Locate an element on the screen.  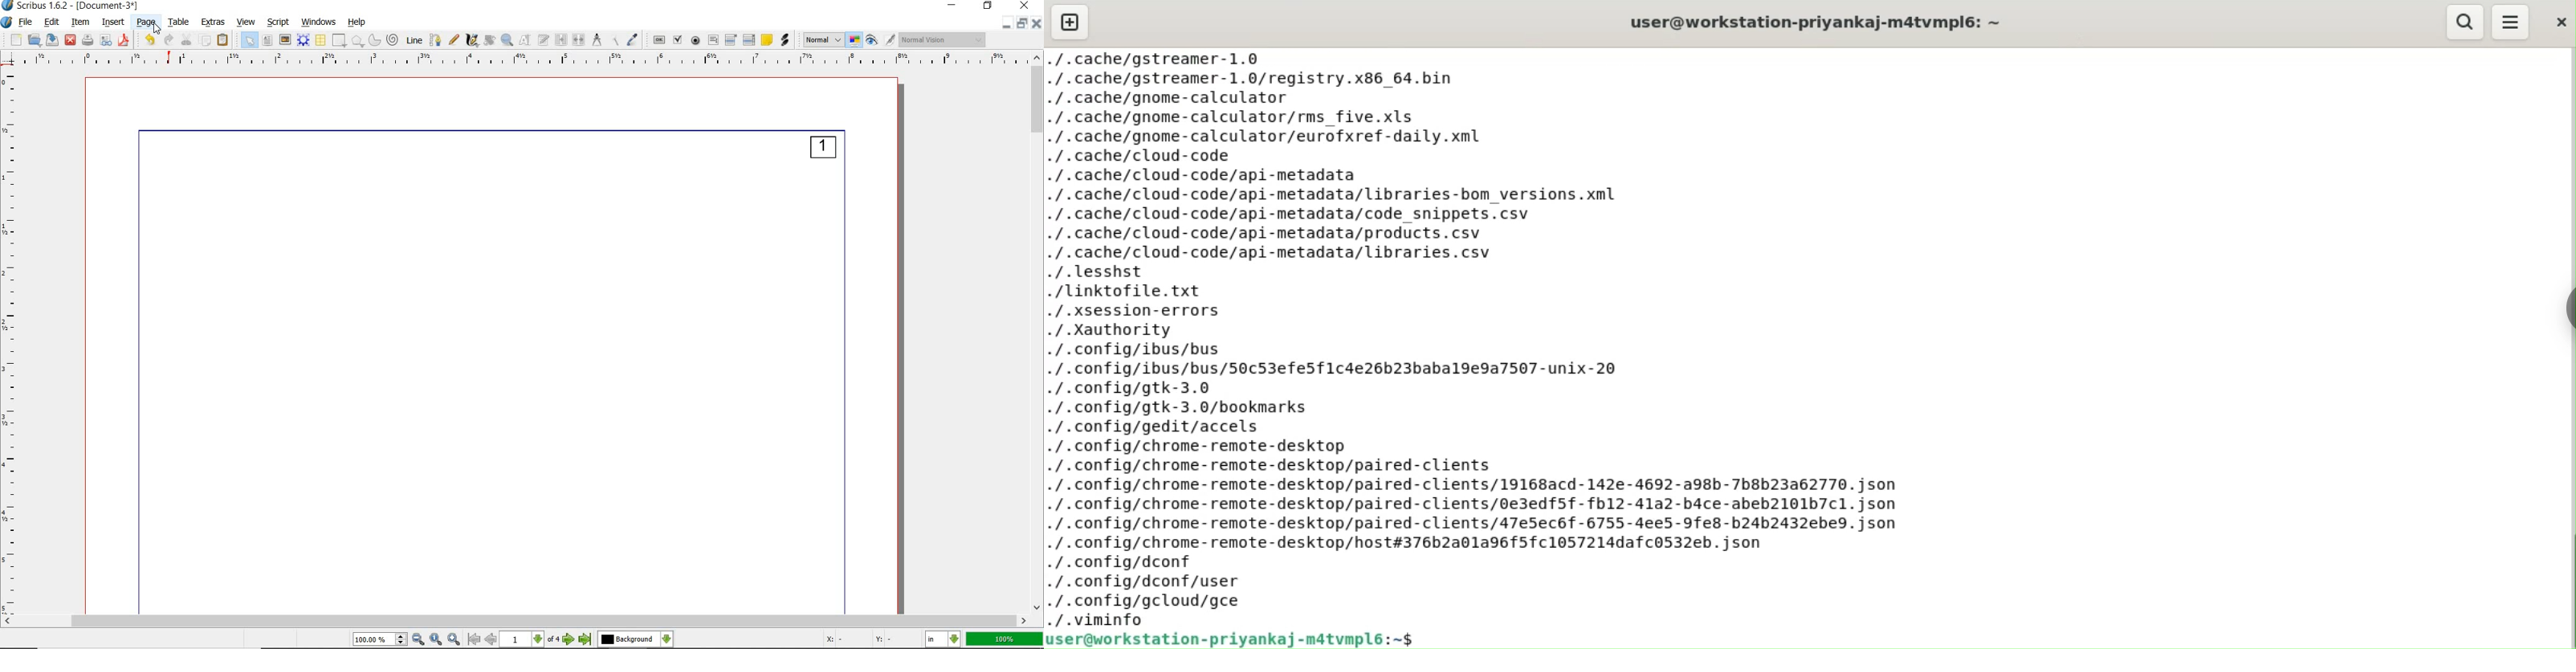
windows is located at coordinates (319, 23).